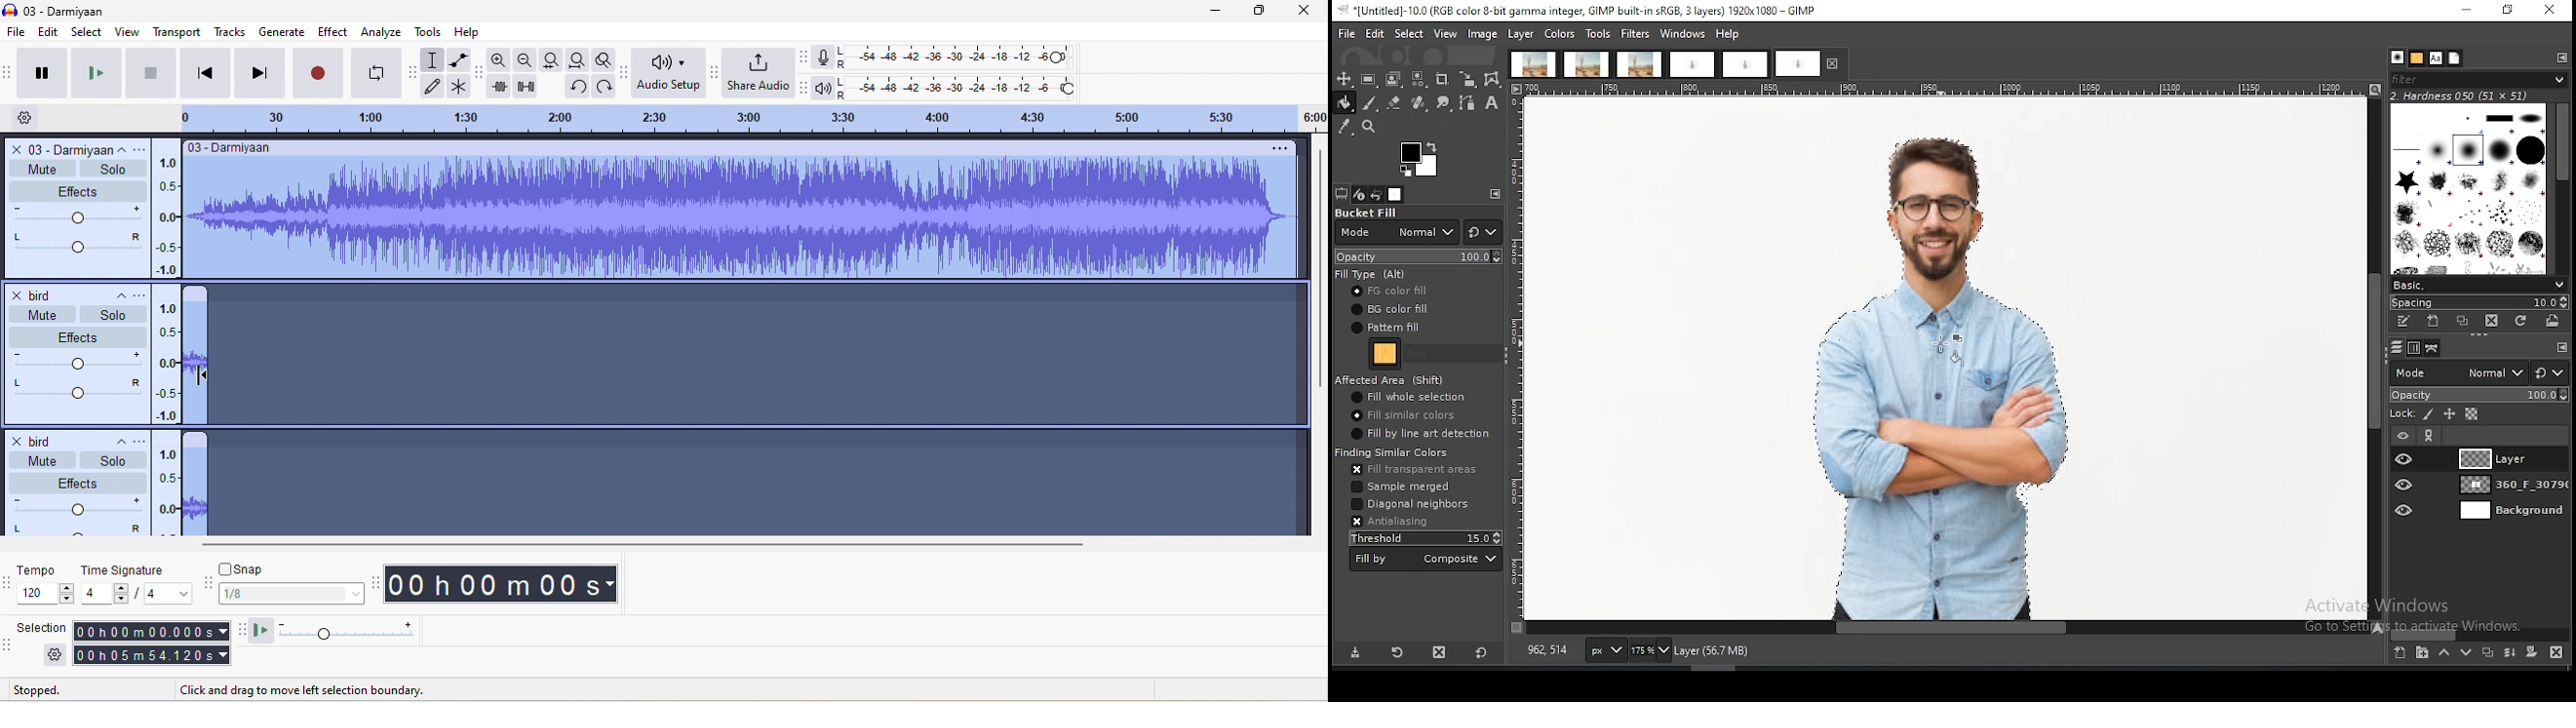  Describe the element at coordinates (955, 57) in the screenshot. I see `recording level` at that location.